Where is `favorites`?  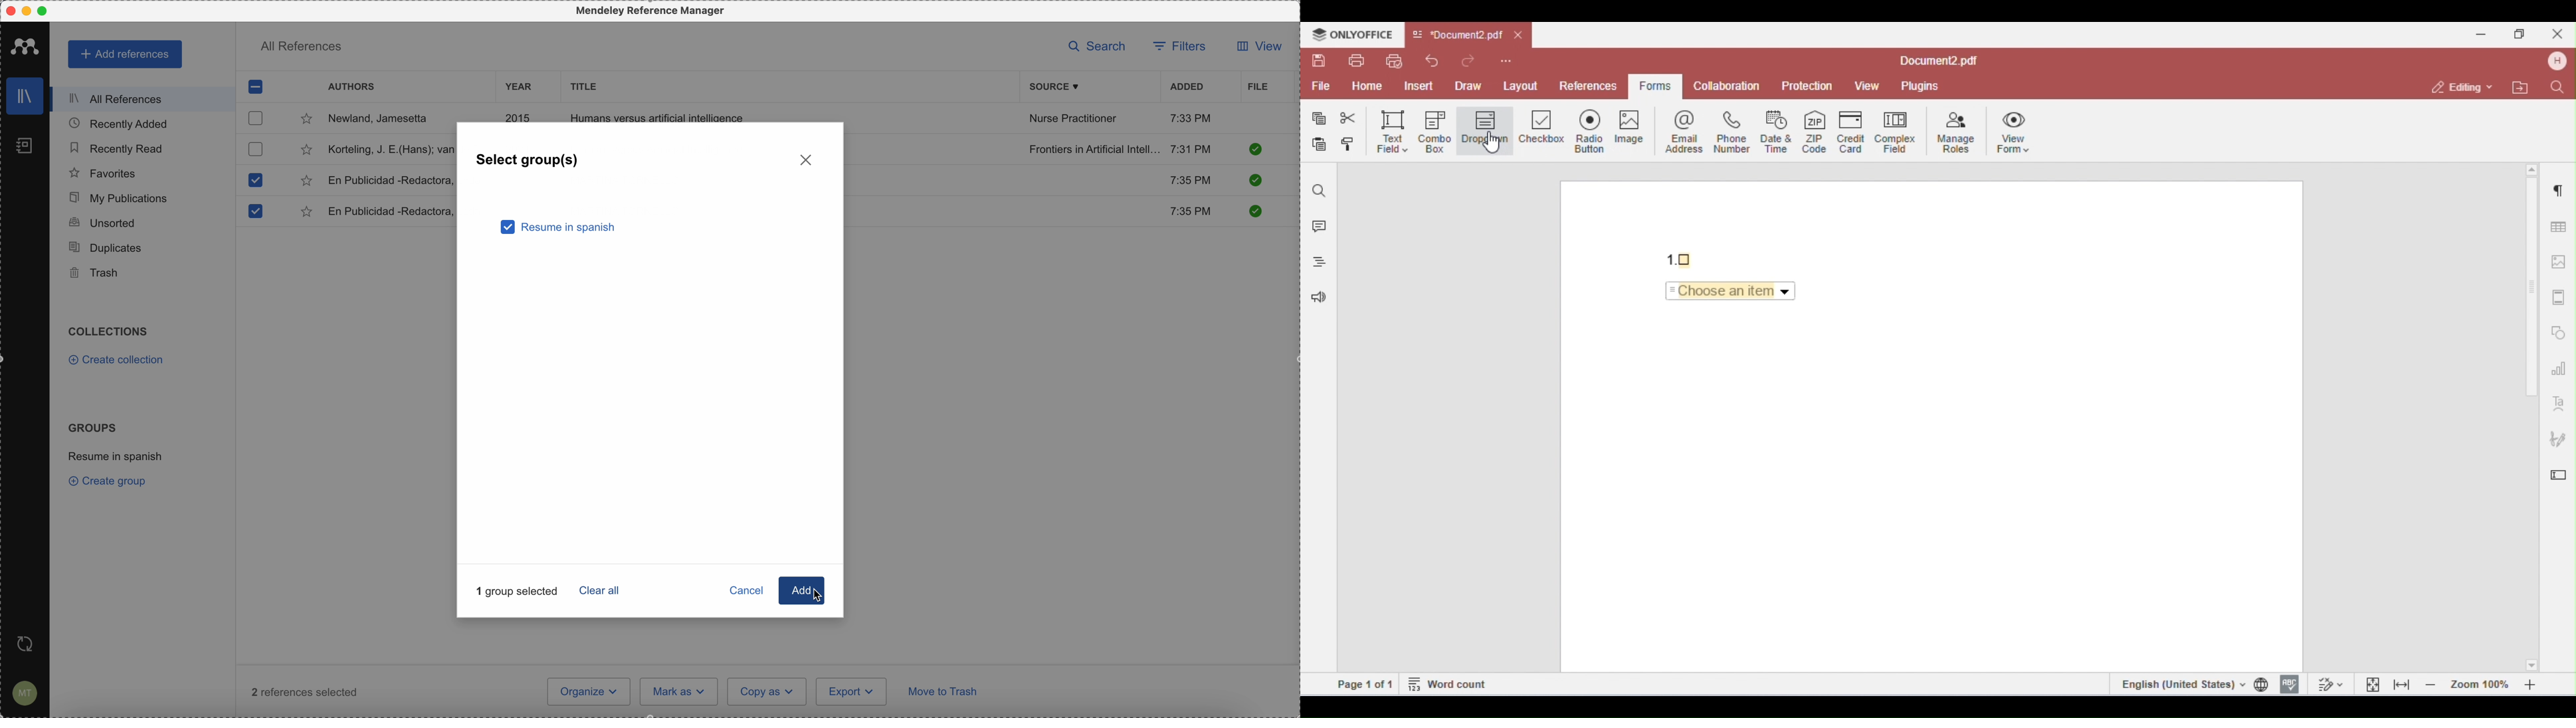
favorites is located at coordinates (103, 173).